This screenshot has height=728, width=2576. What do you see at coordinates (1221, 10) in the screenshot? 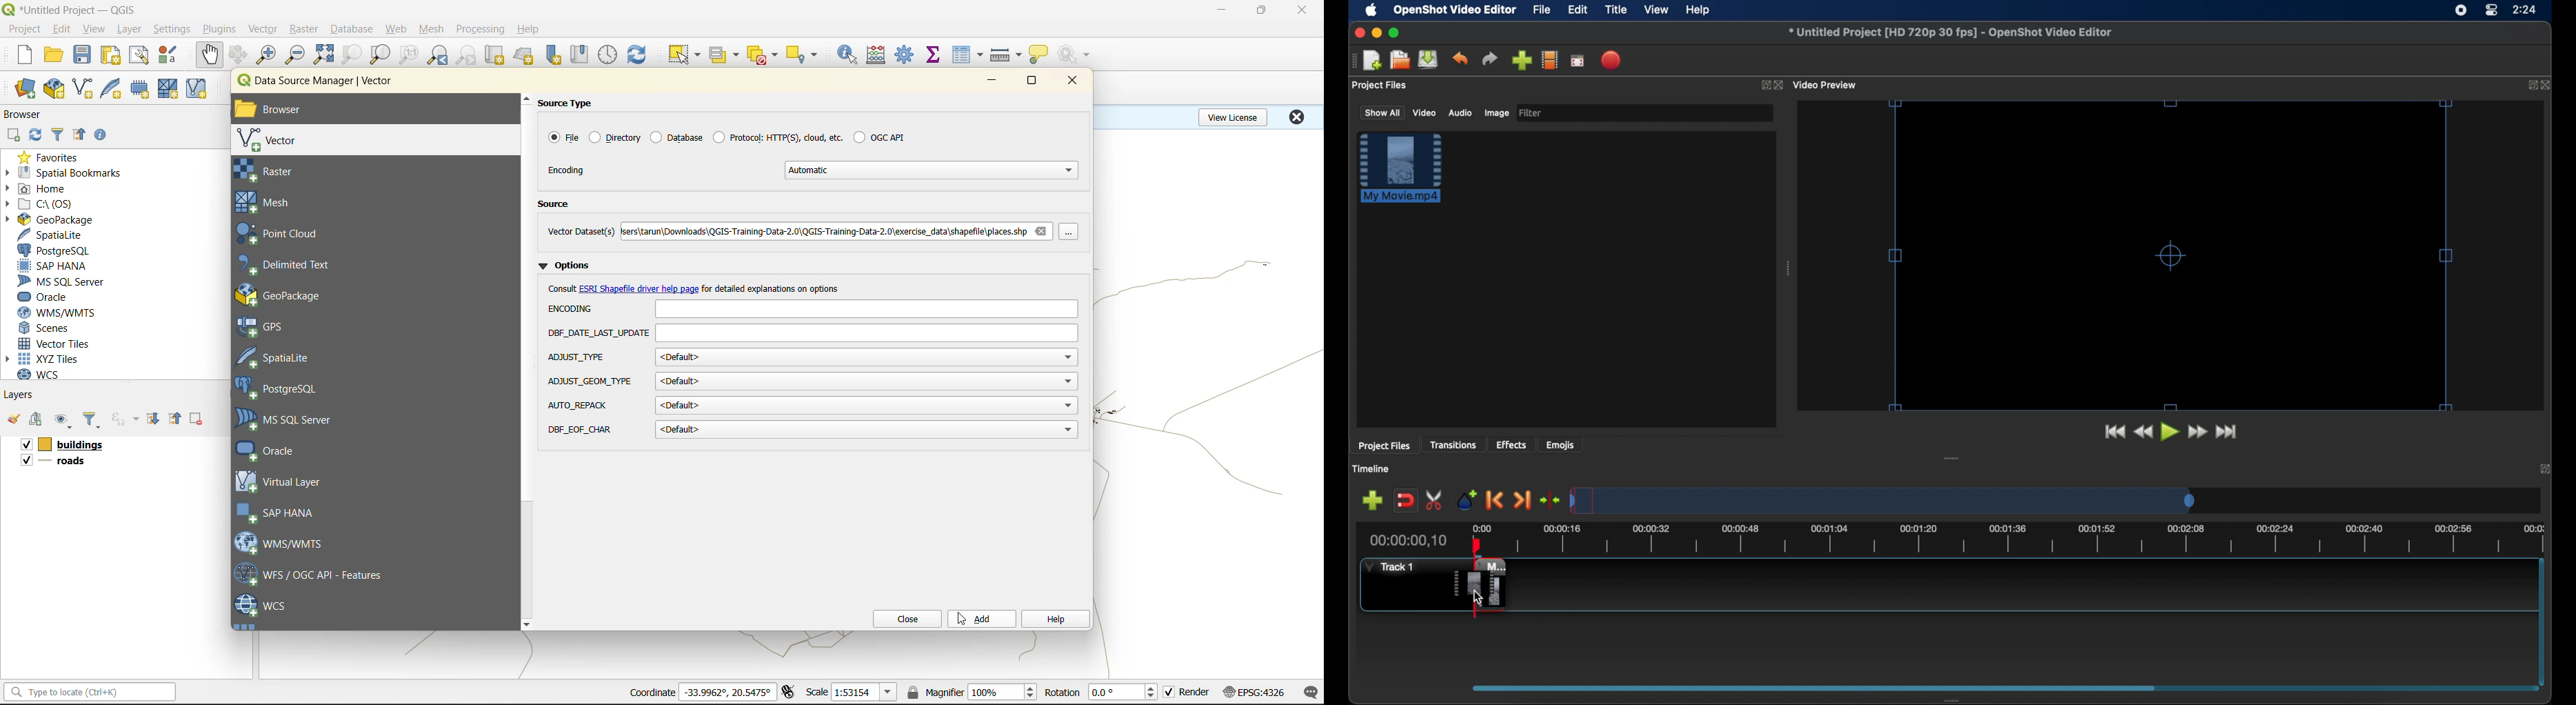
I see `minimize` at bounding box center [1221, 10].